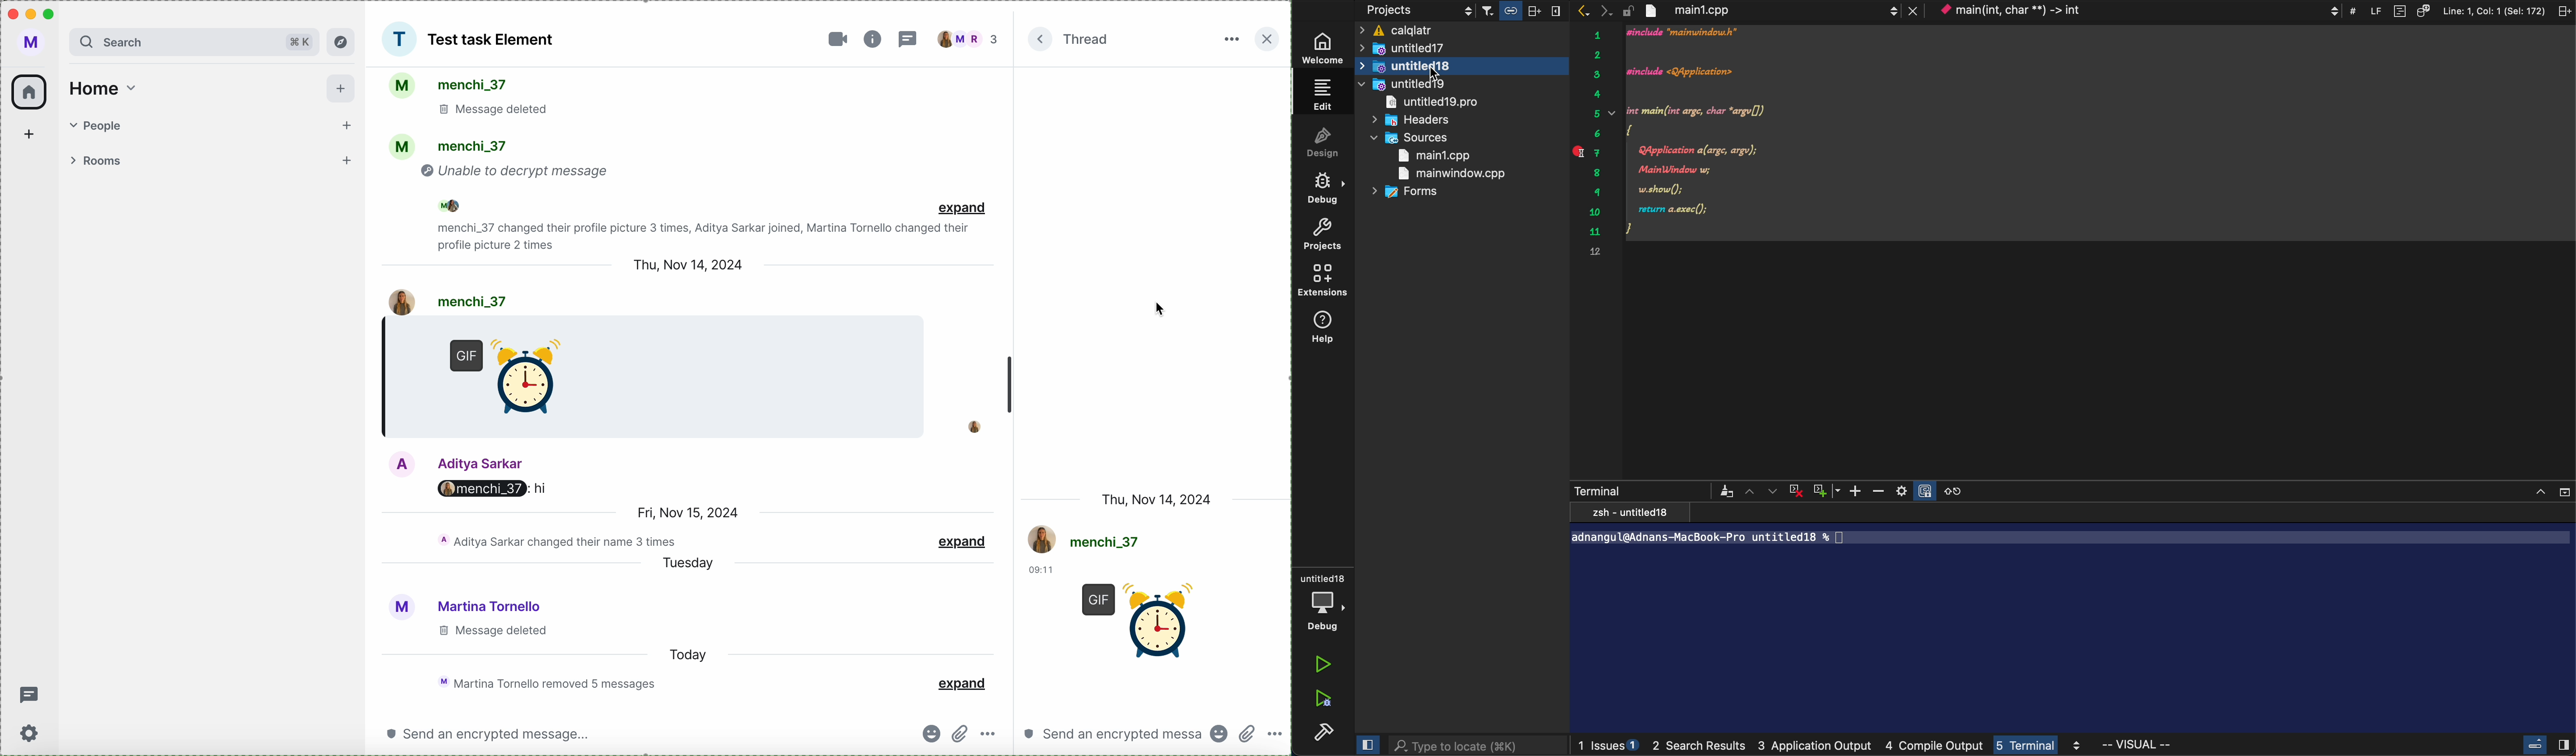  Describe the element at coordinates (491, 631) in the screenshot. I see `message deleted` at that location.